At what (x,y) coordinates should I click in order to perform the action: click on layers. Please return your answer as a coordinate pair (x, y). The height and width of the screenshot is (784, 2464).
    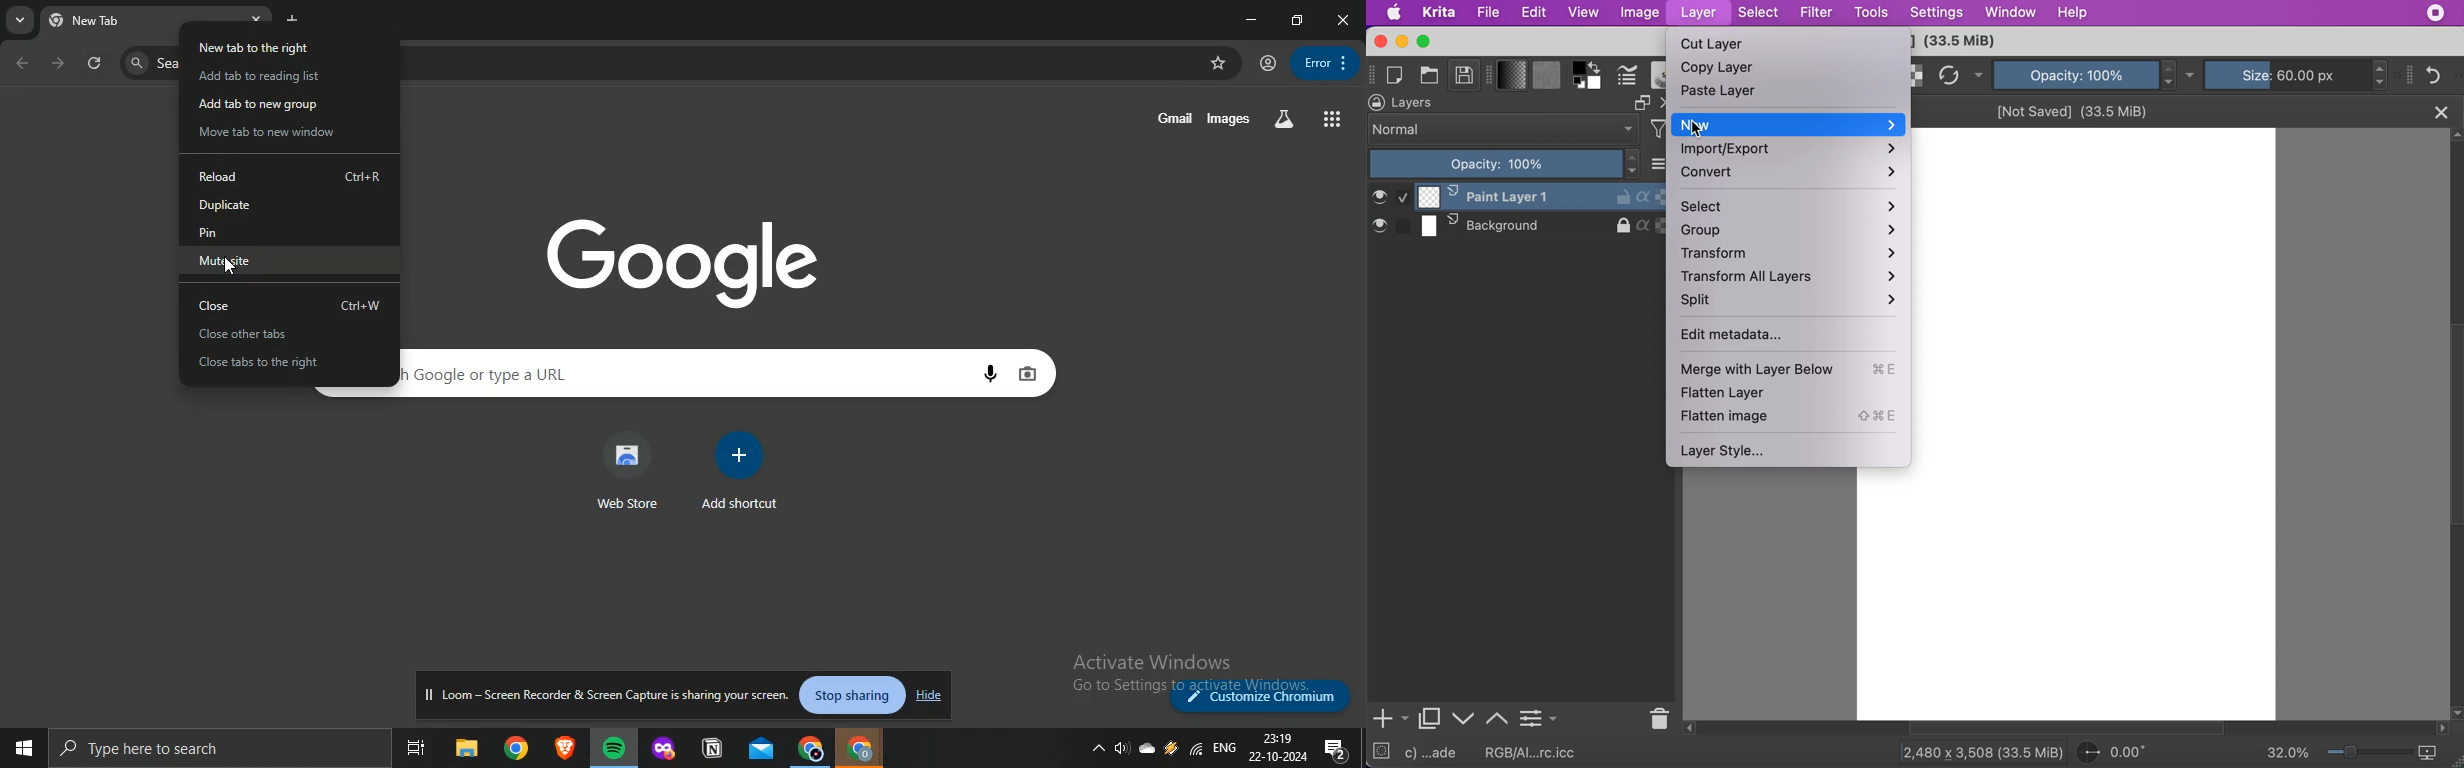
    Looking at the image, I should click on (1418, 103).